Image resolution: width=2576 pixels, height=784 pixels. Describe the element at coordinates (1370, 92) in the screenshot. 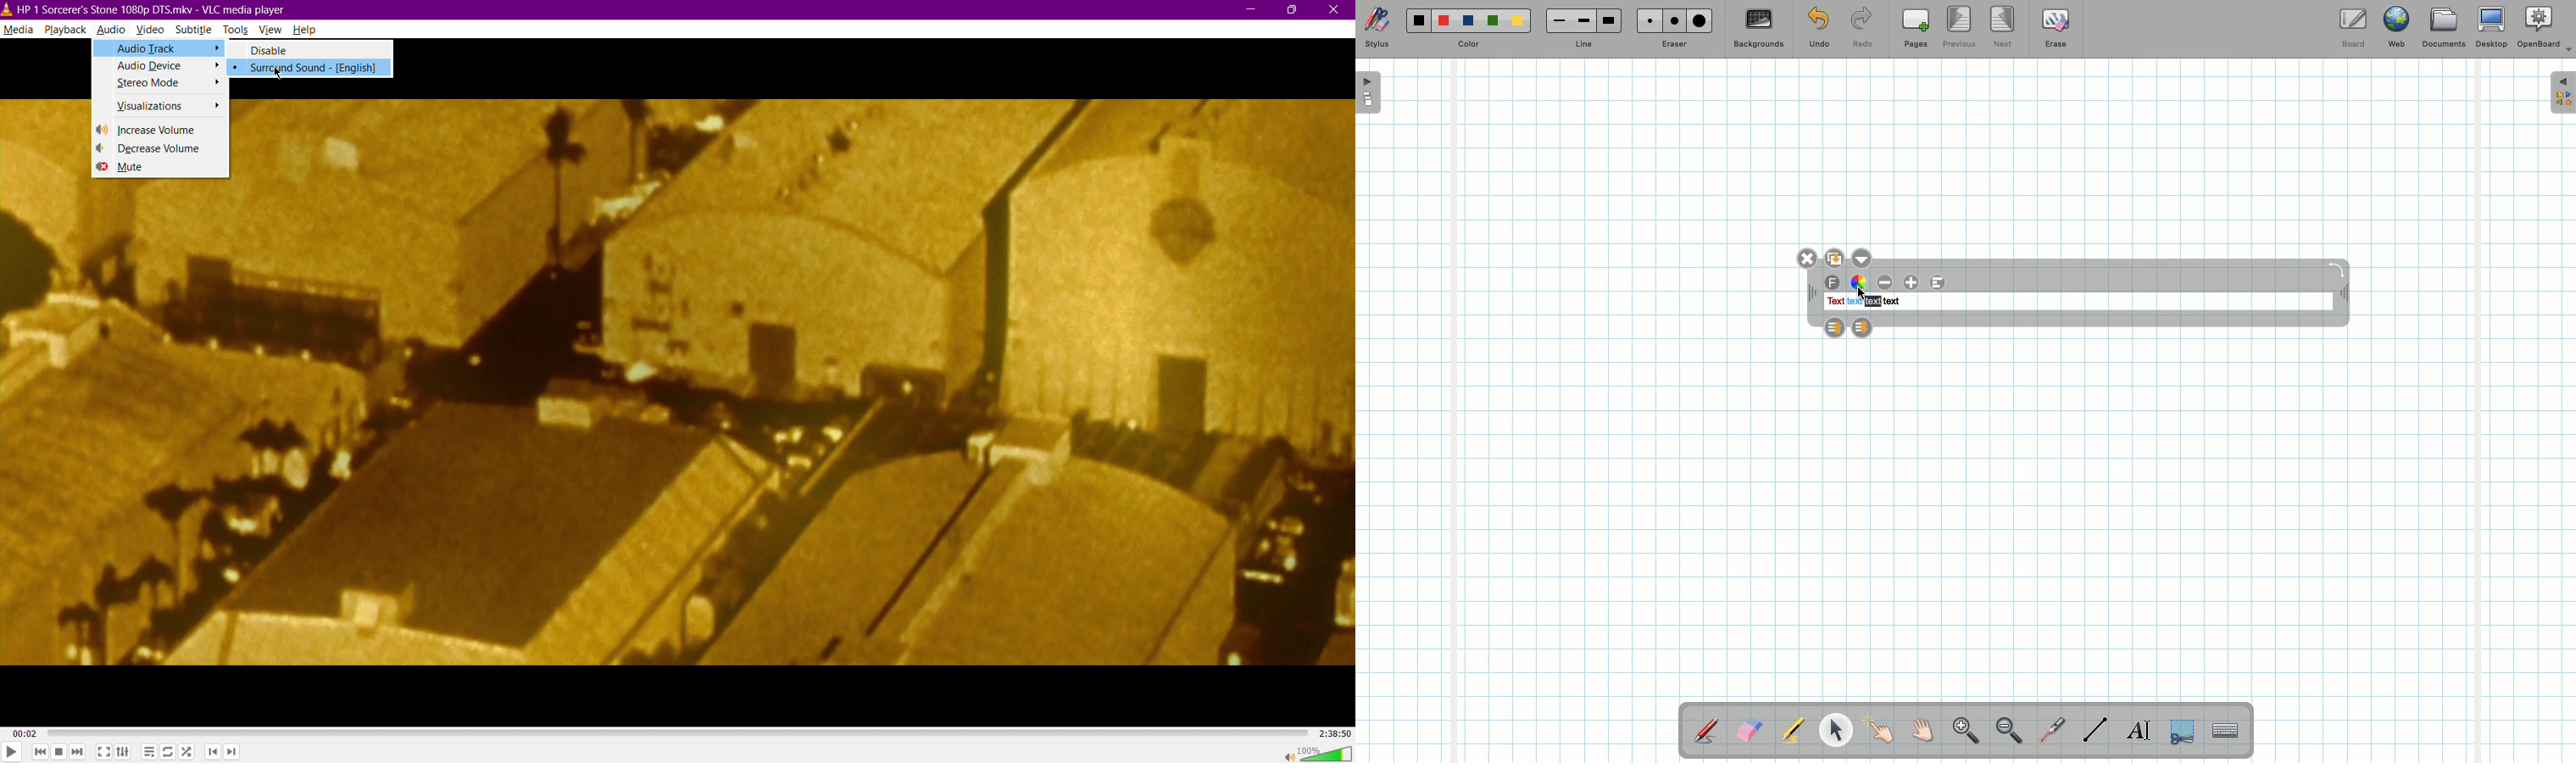

I see `Open pages` at that location.